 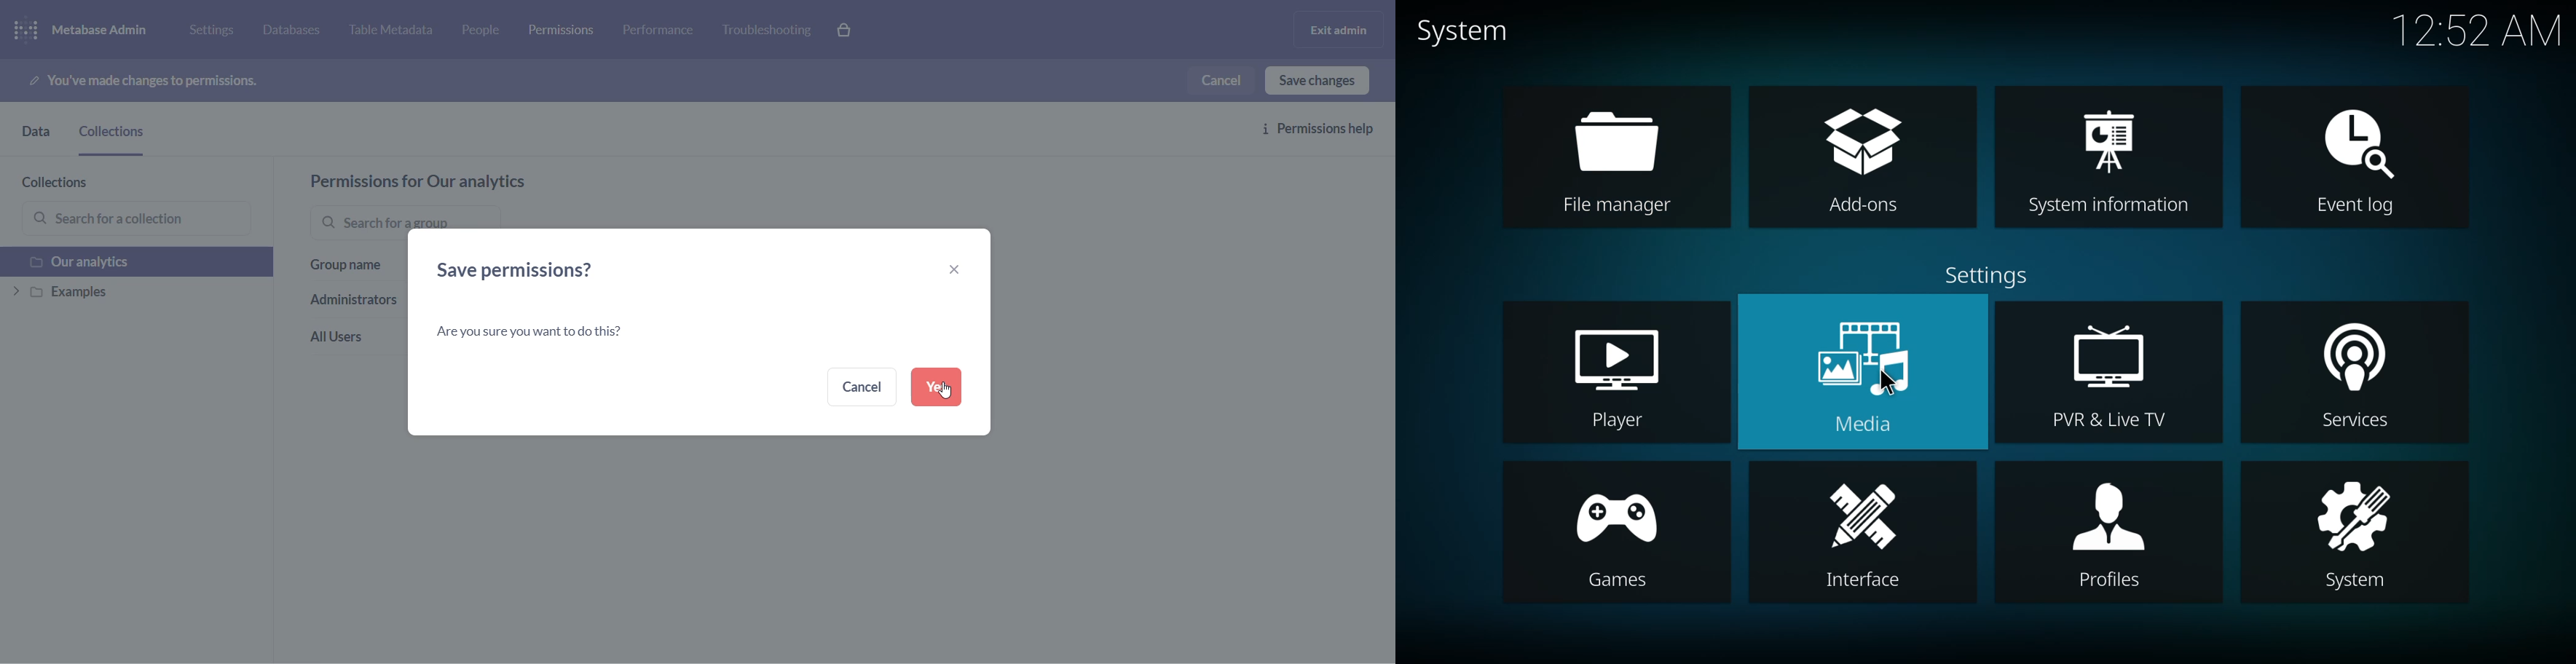 I want to click on pvr & live tv, so click(x=2109, y=358).